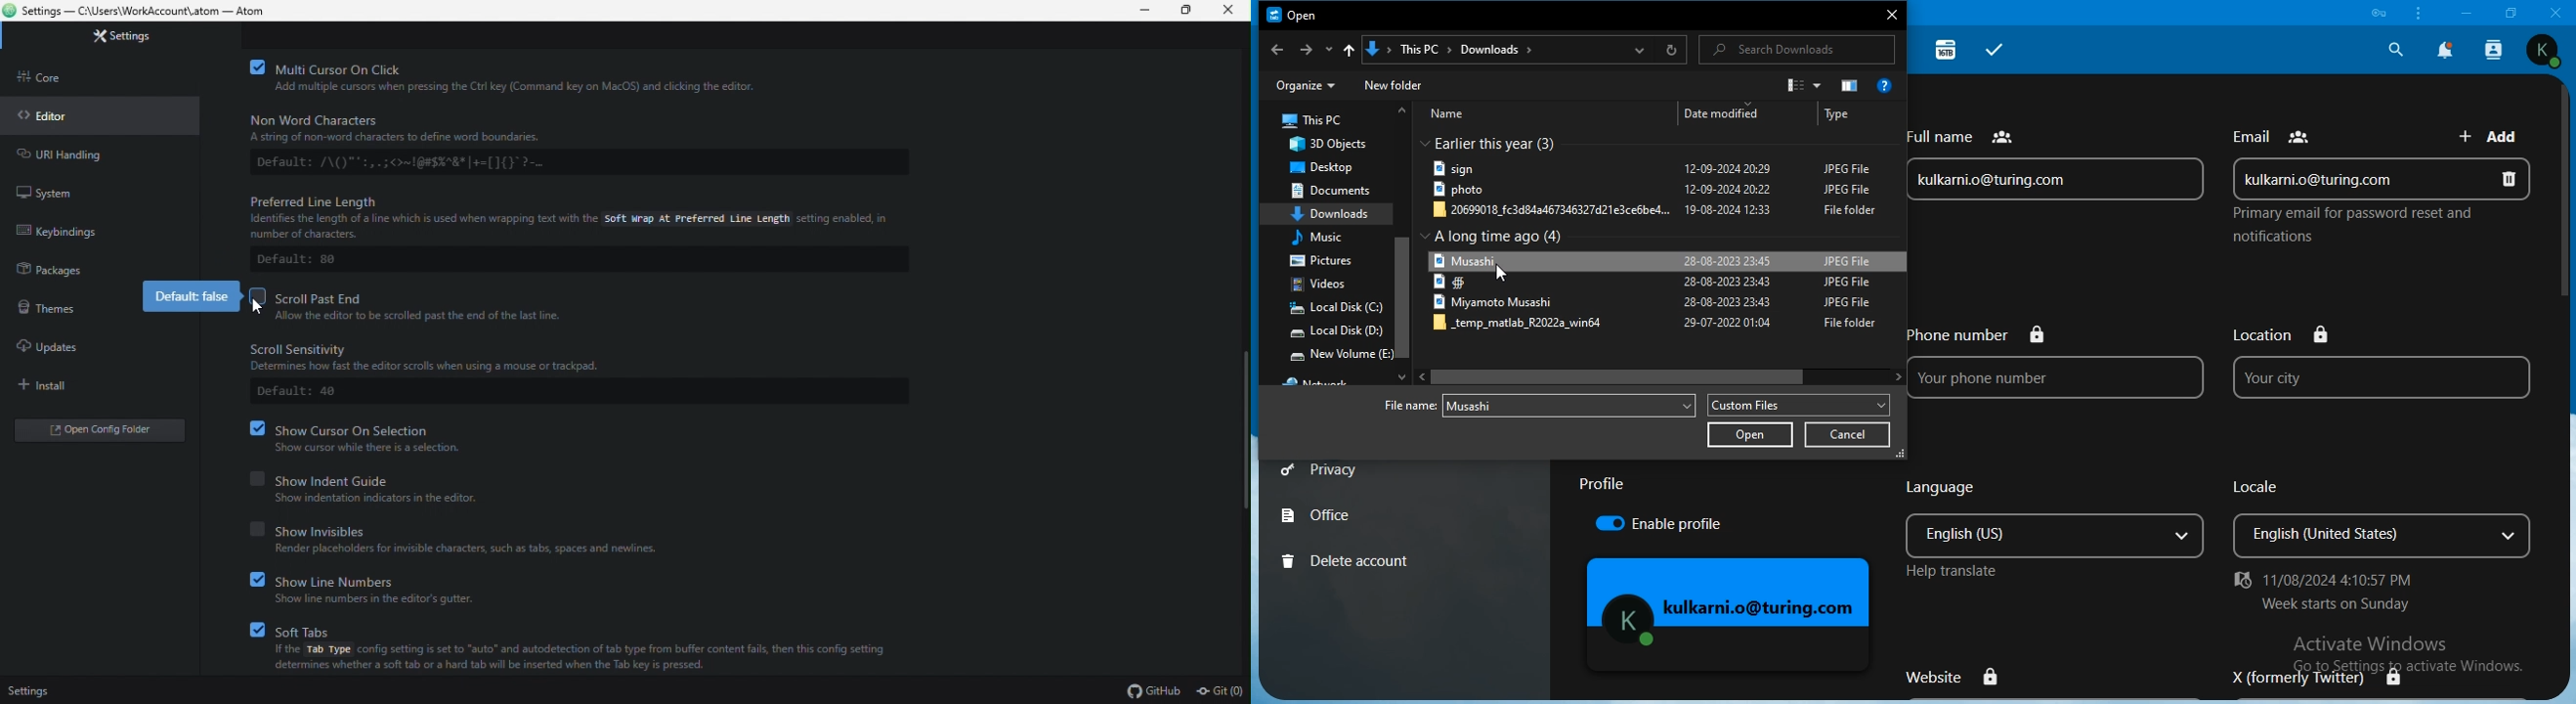 This screenshot has height=728, width=2576. Describe the element at coordinates (2557, 12) in the screenshot. I see `close` at that location.